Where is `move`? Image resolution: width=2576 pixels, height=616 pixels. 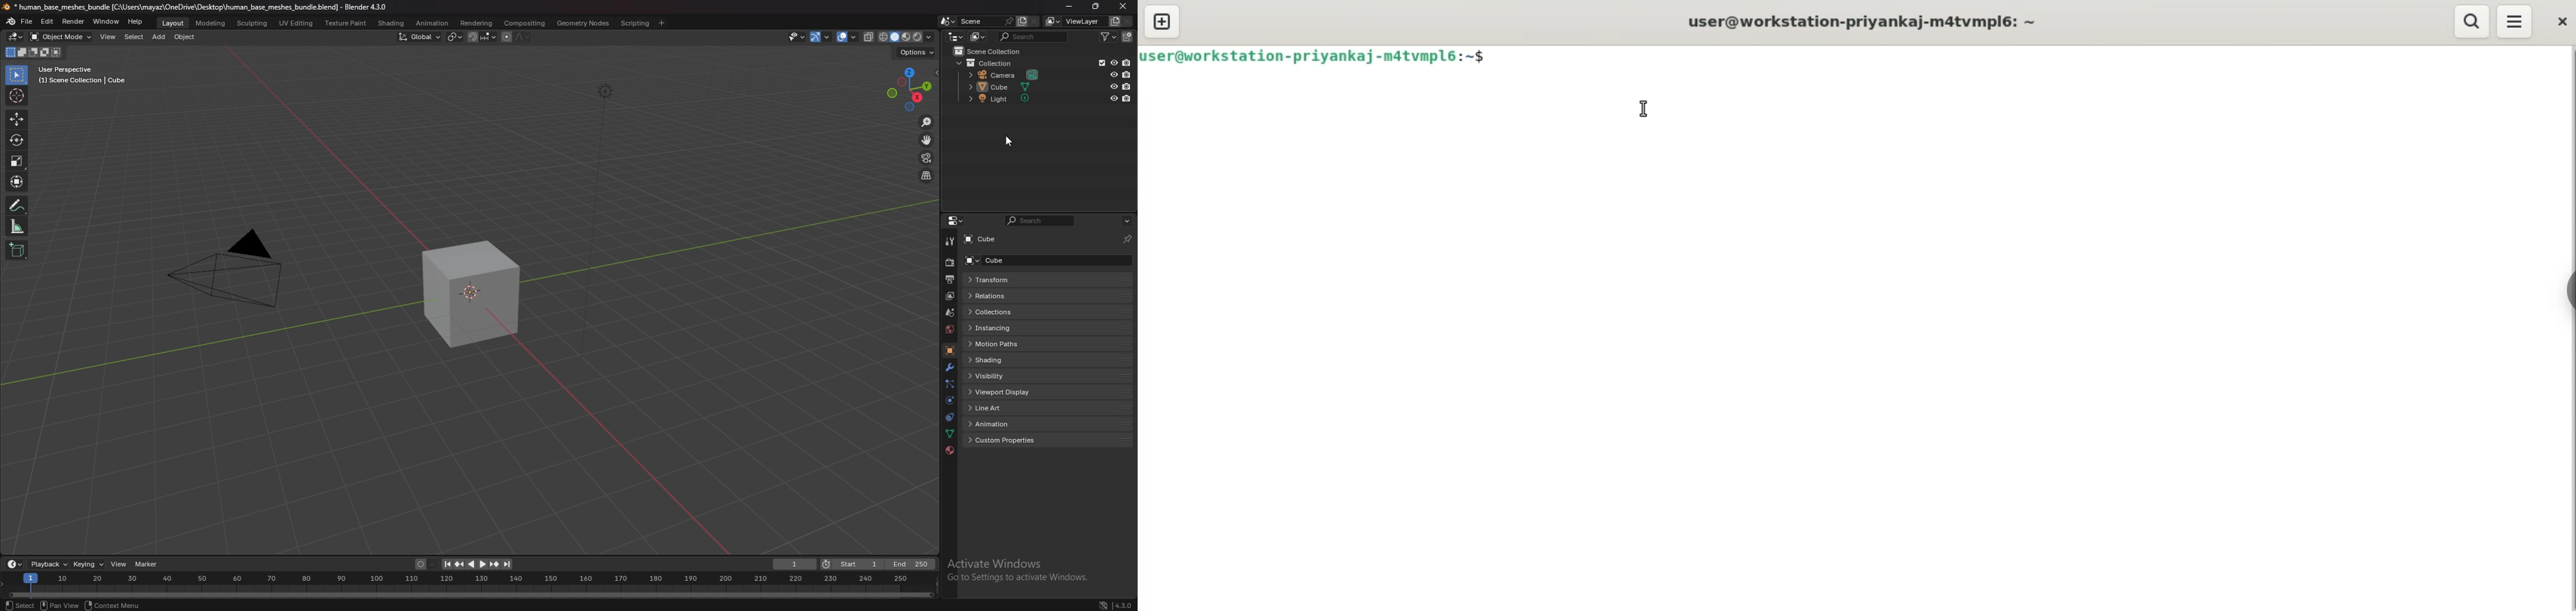
move is located at coordinates (17, 119).